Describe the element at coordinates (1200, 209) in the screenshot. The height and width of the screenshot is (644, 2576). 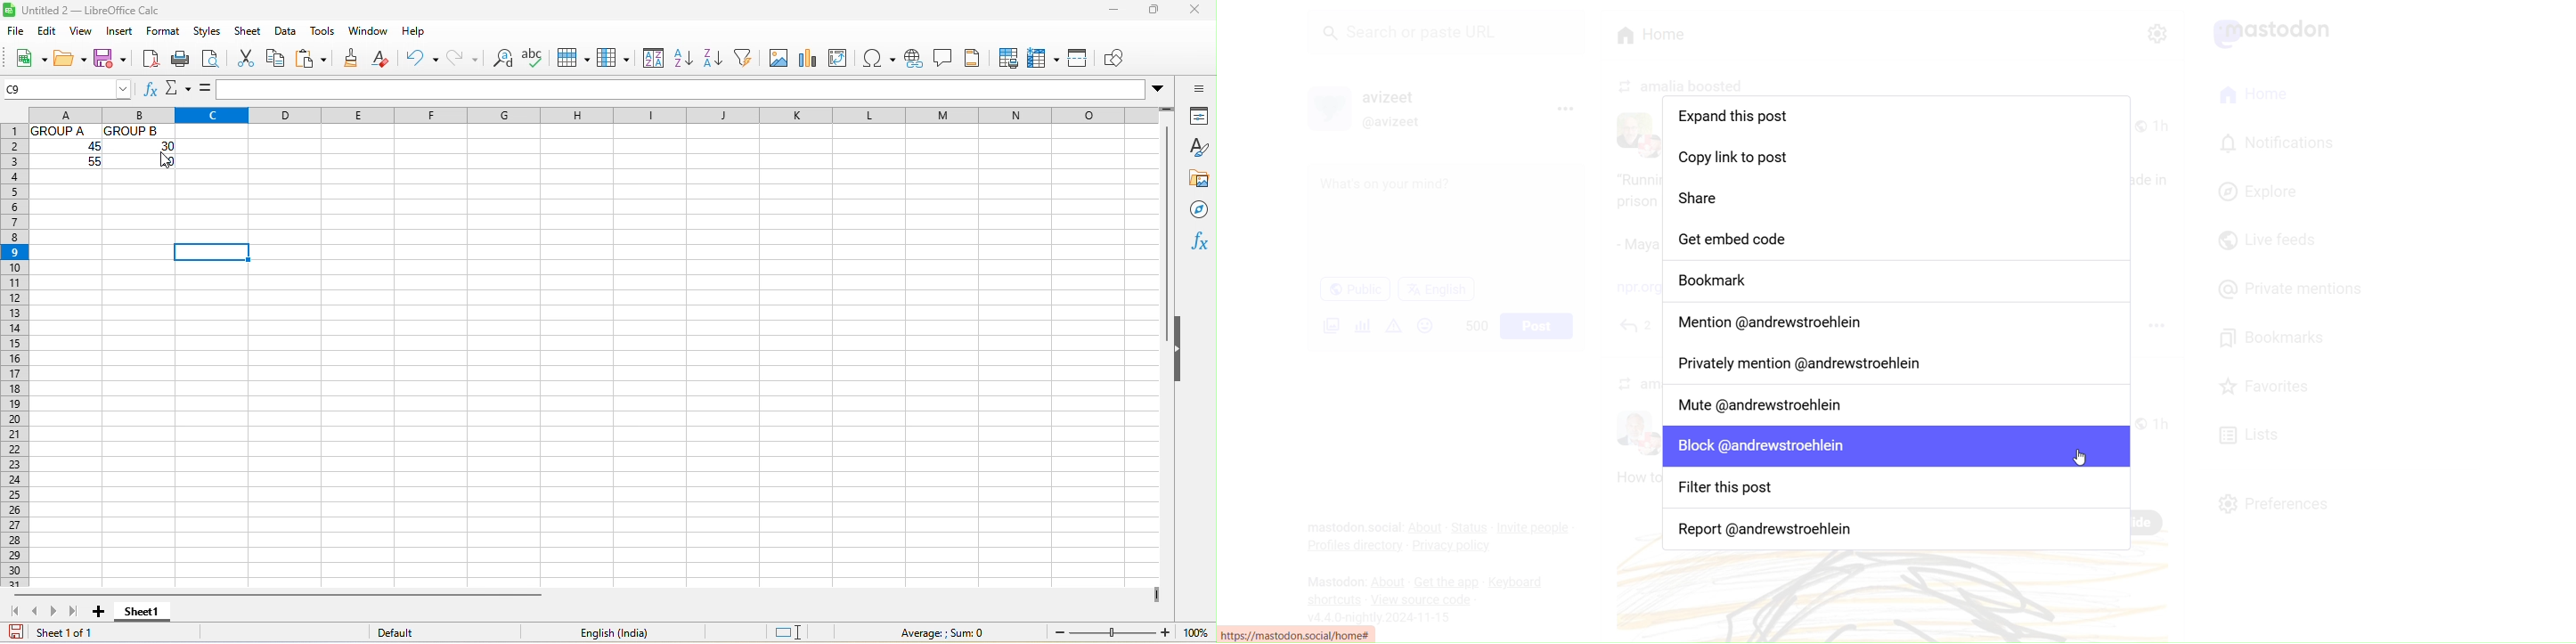
I see `navigators` at that location.